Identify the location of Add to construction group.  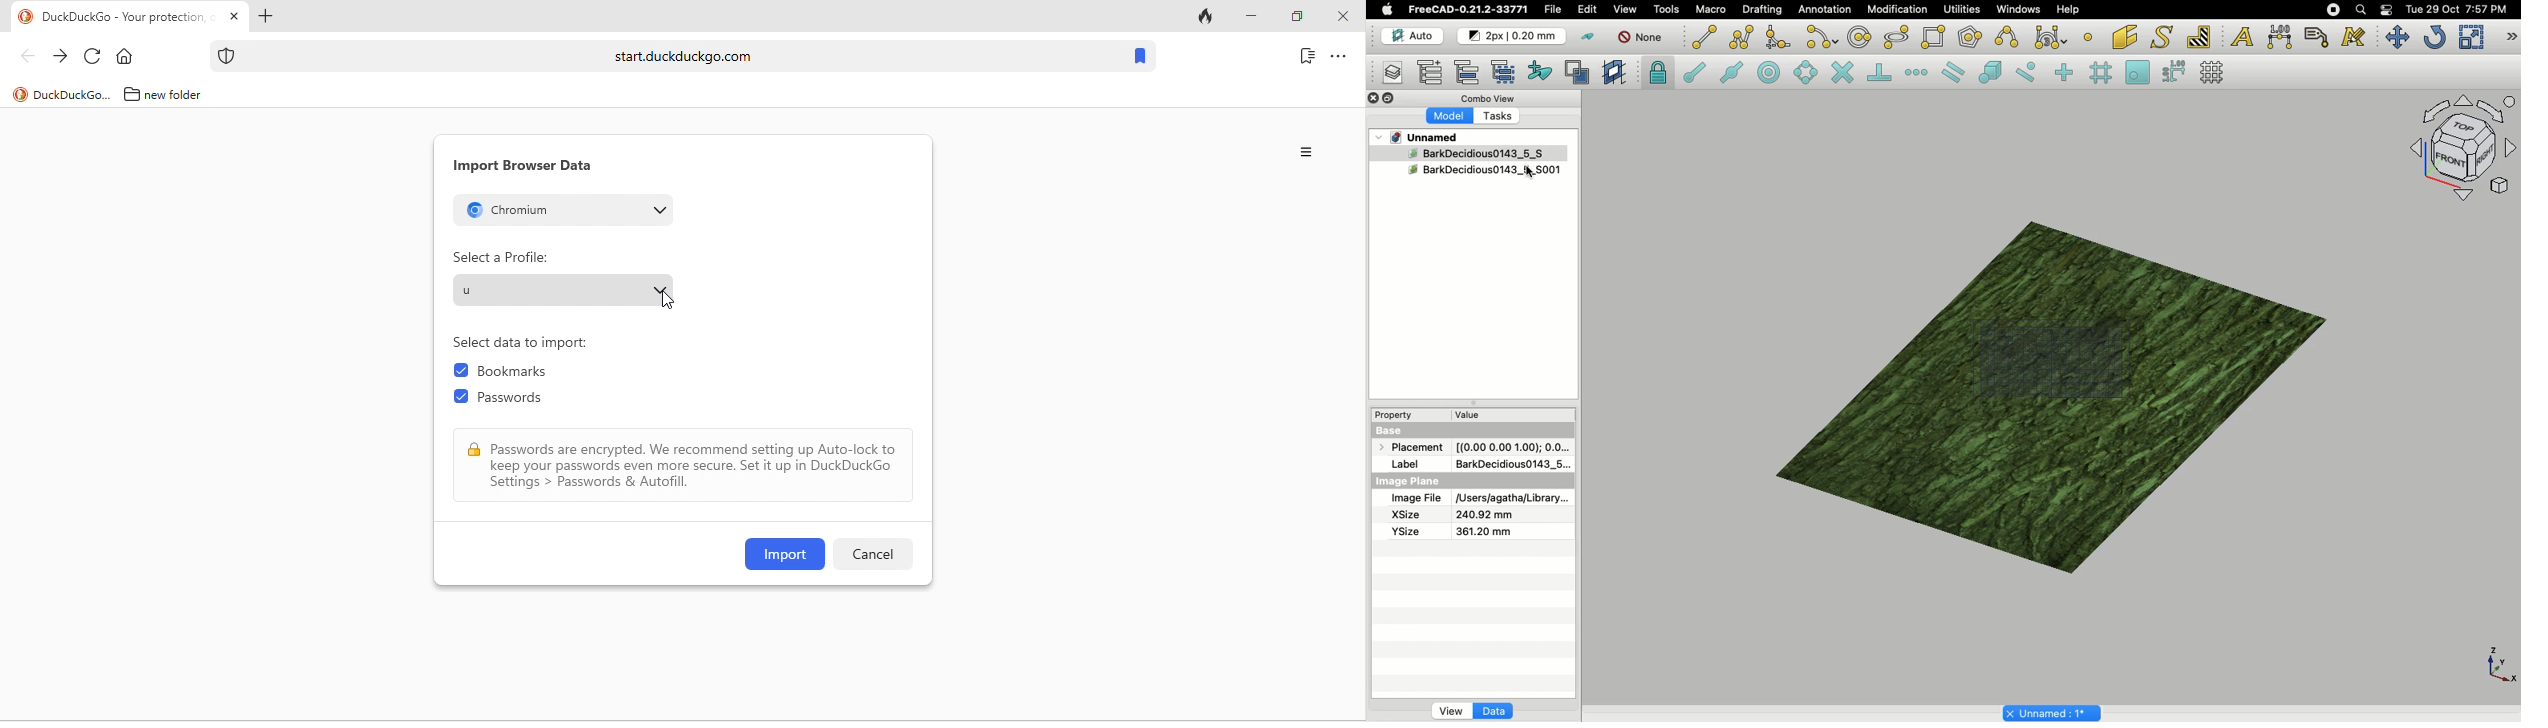
(1541, 70).